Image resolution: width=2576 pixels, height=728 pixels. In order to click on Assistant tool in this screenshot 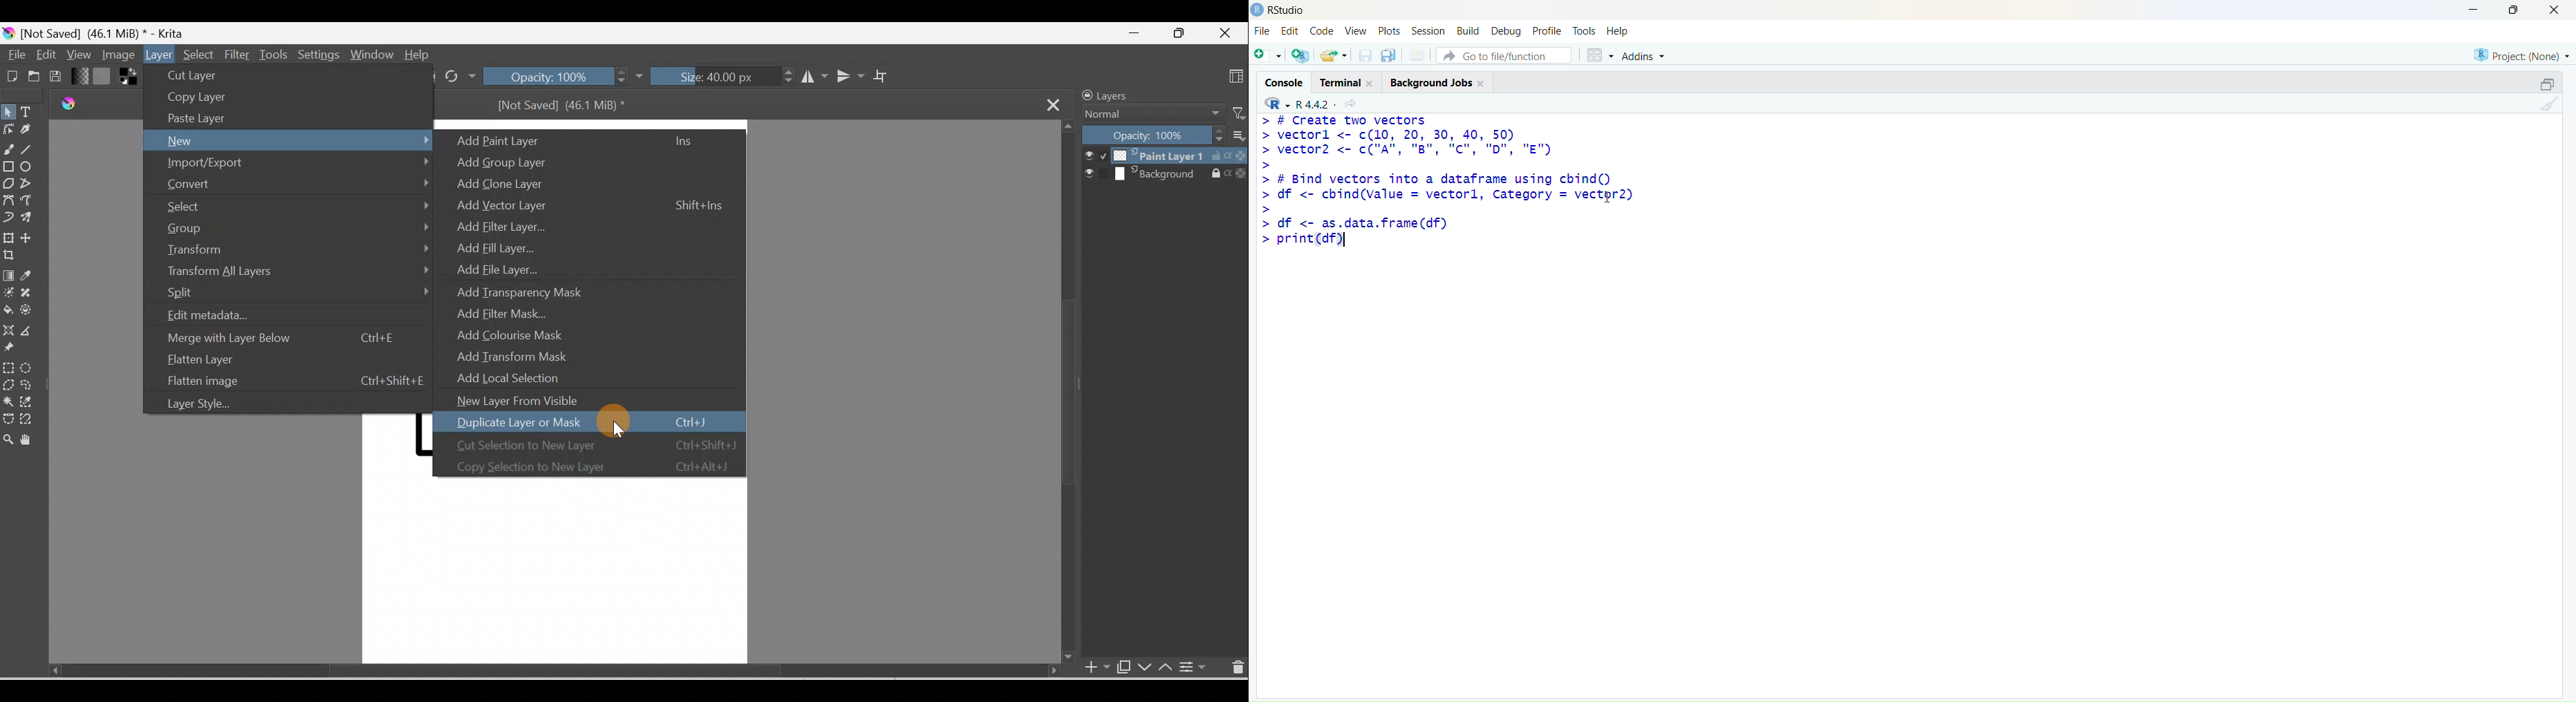, I will do `click(9, 330)`.